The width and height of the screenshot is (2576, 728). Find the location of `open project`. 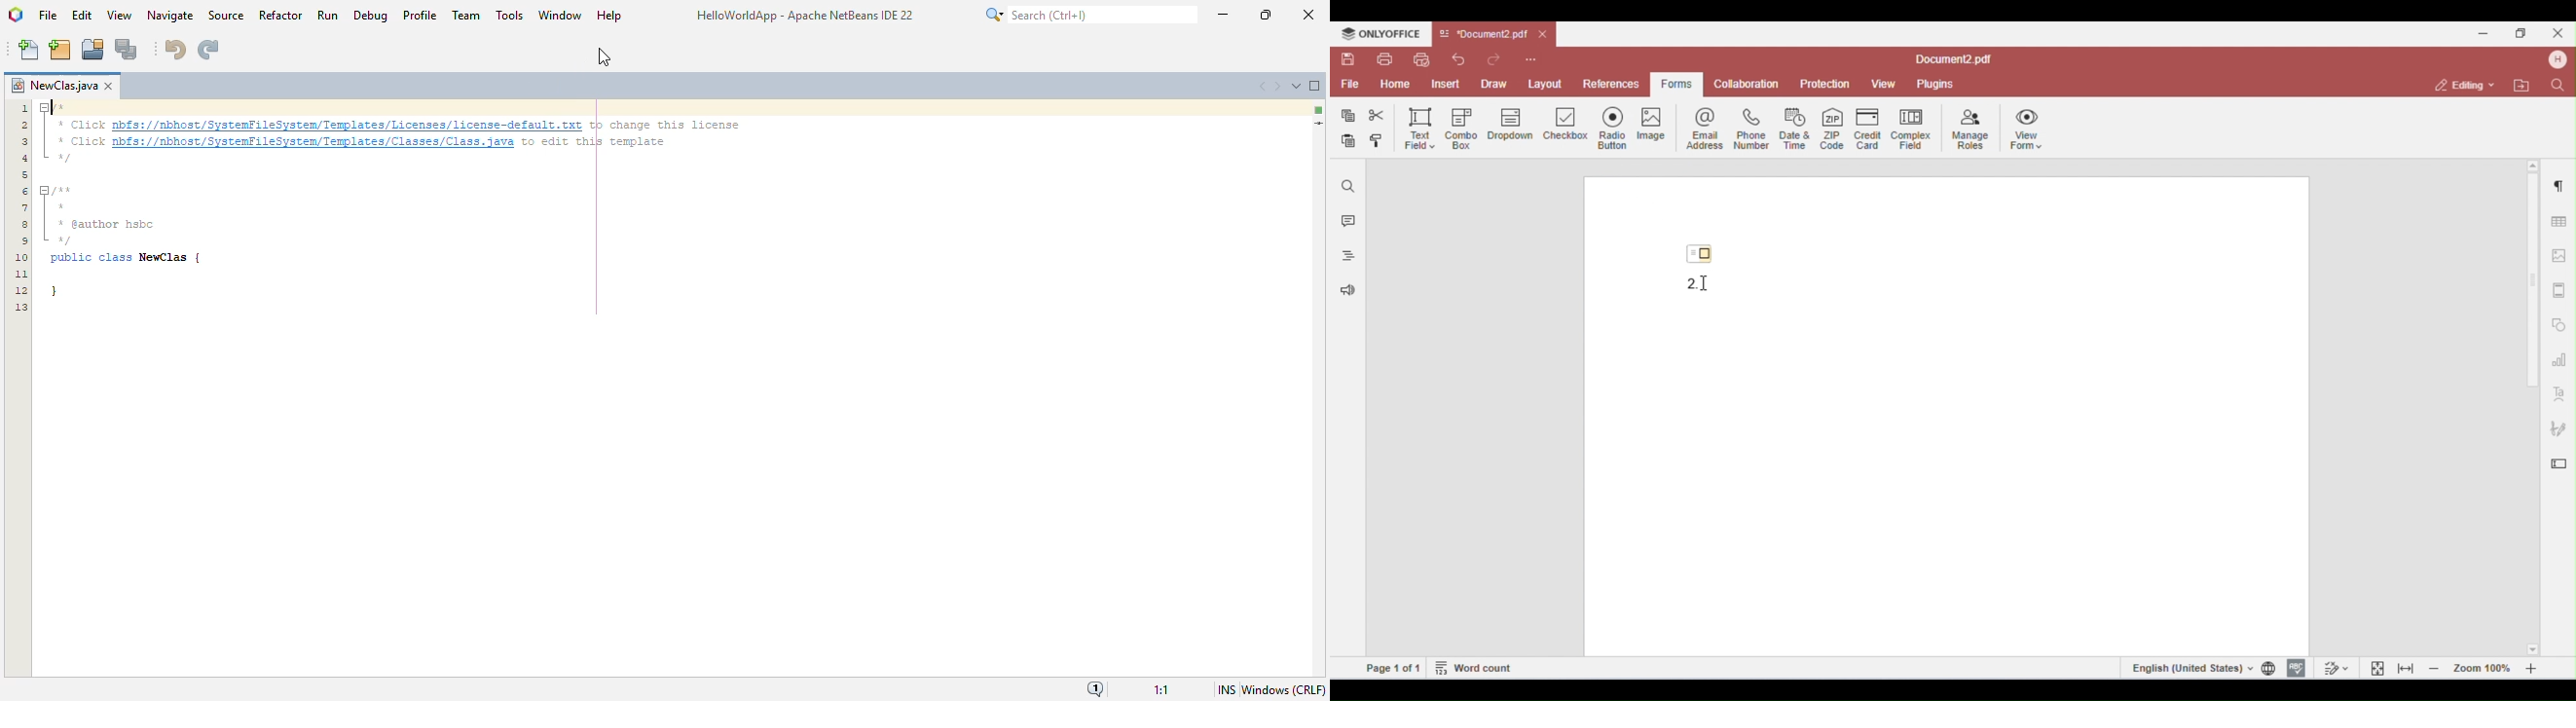

open project is located at coordinates (92, 48).